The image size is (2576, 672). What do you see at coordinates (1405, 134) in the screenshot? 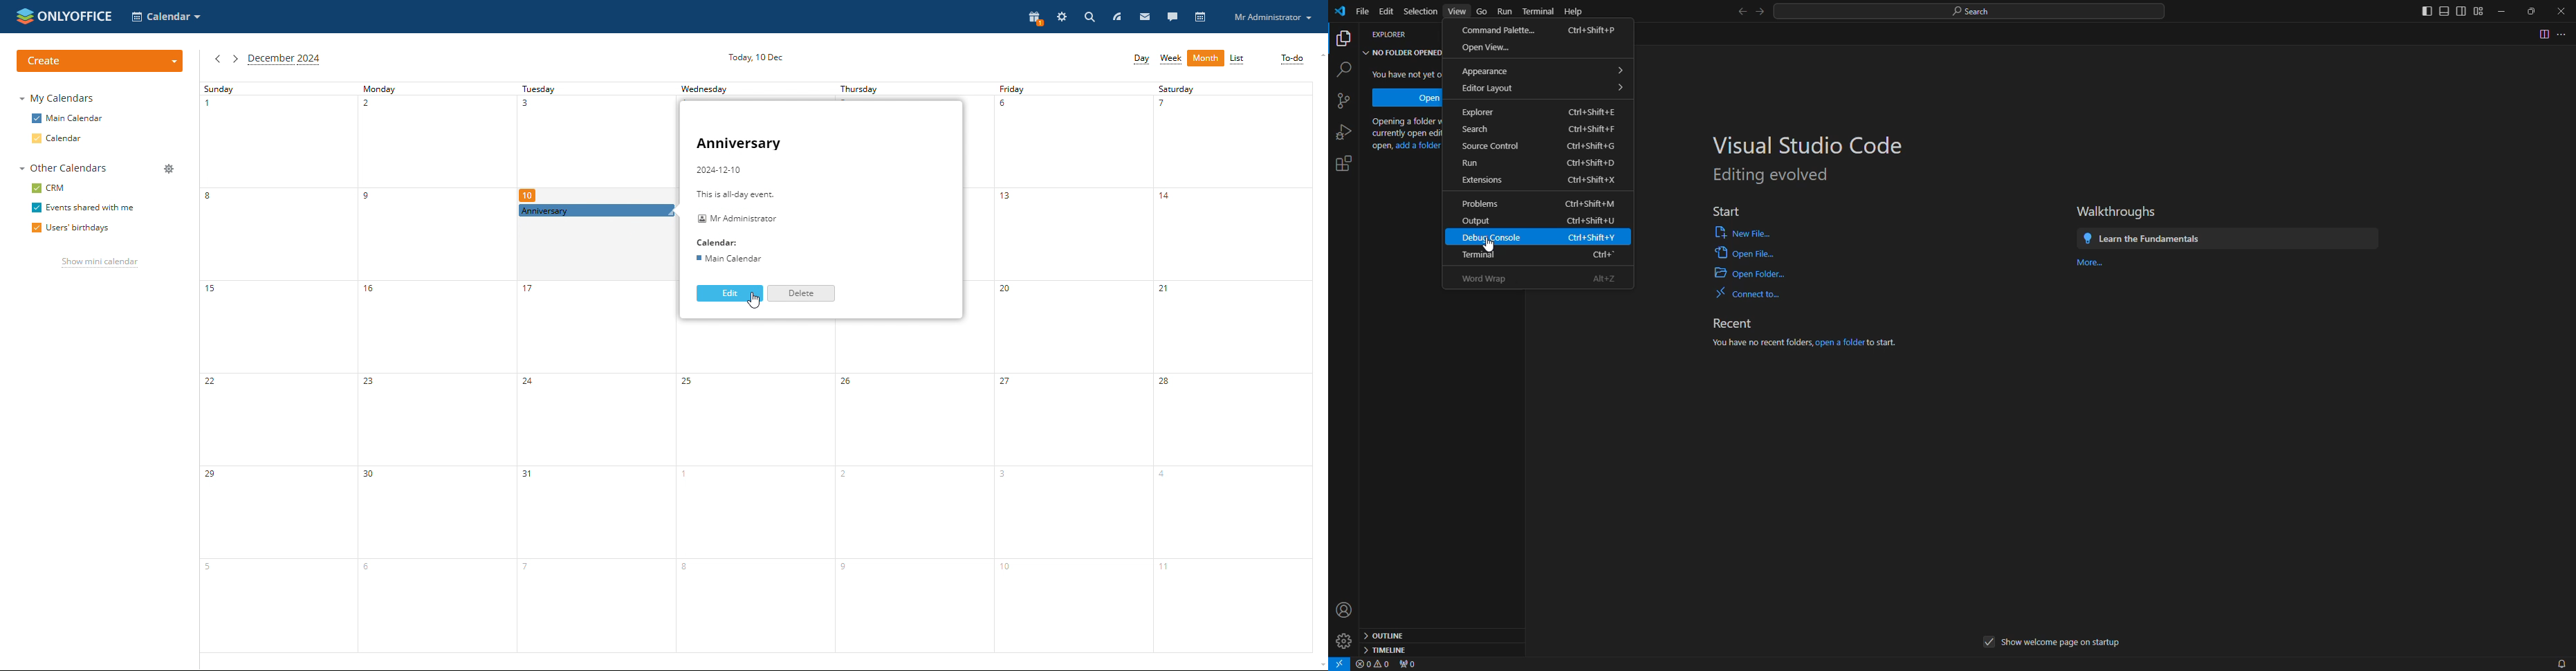
I see `Opening a folder will close all currently open editors. To keep them open, add a folder instead.` at bounding box center [1405, 134].